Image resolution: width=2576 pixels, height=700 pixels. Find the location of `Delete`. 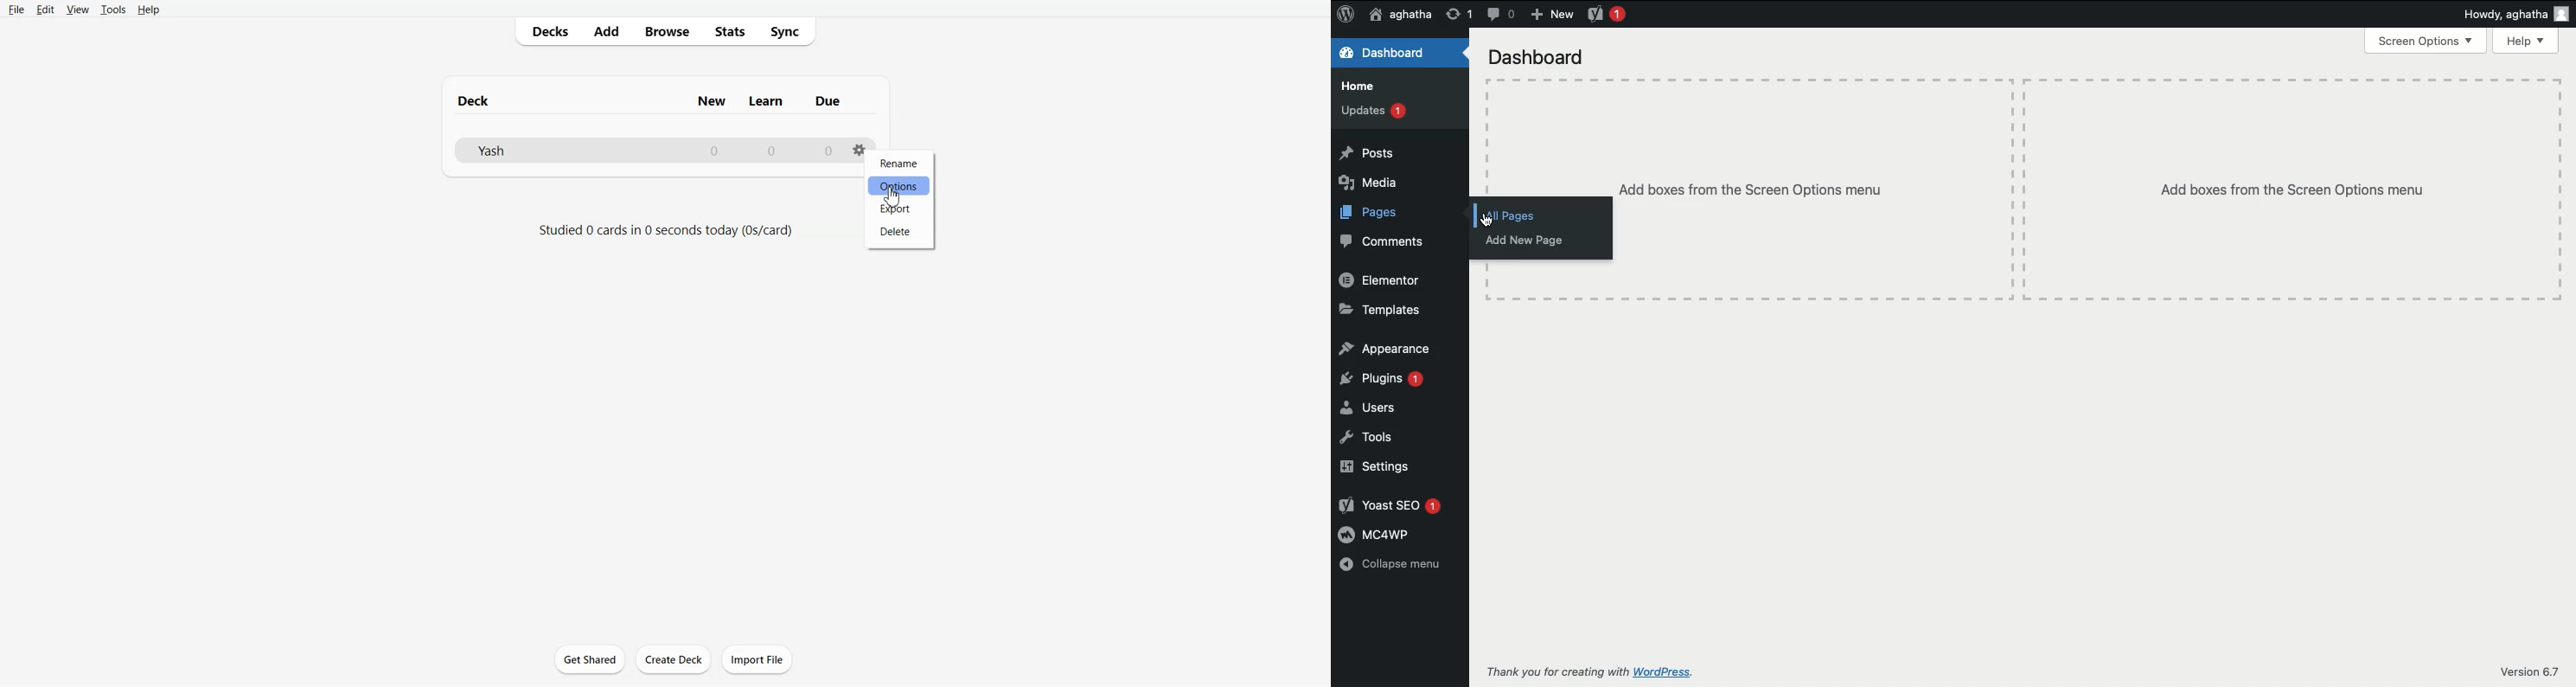

Delete is located at coordinates (897, 232).